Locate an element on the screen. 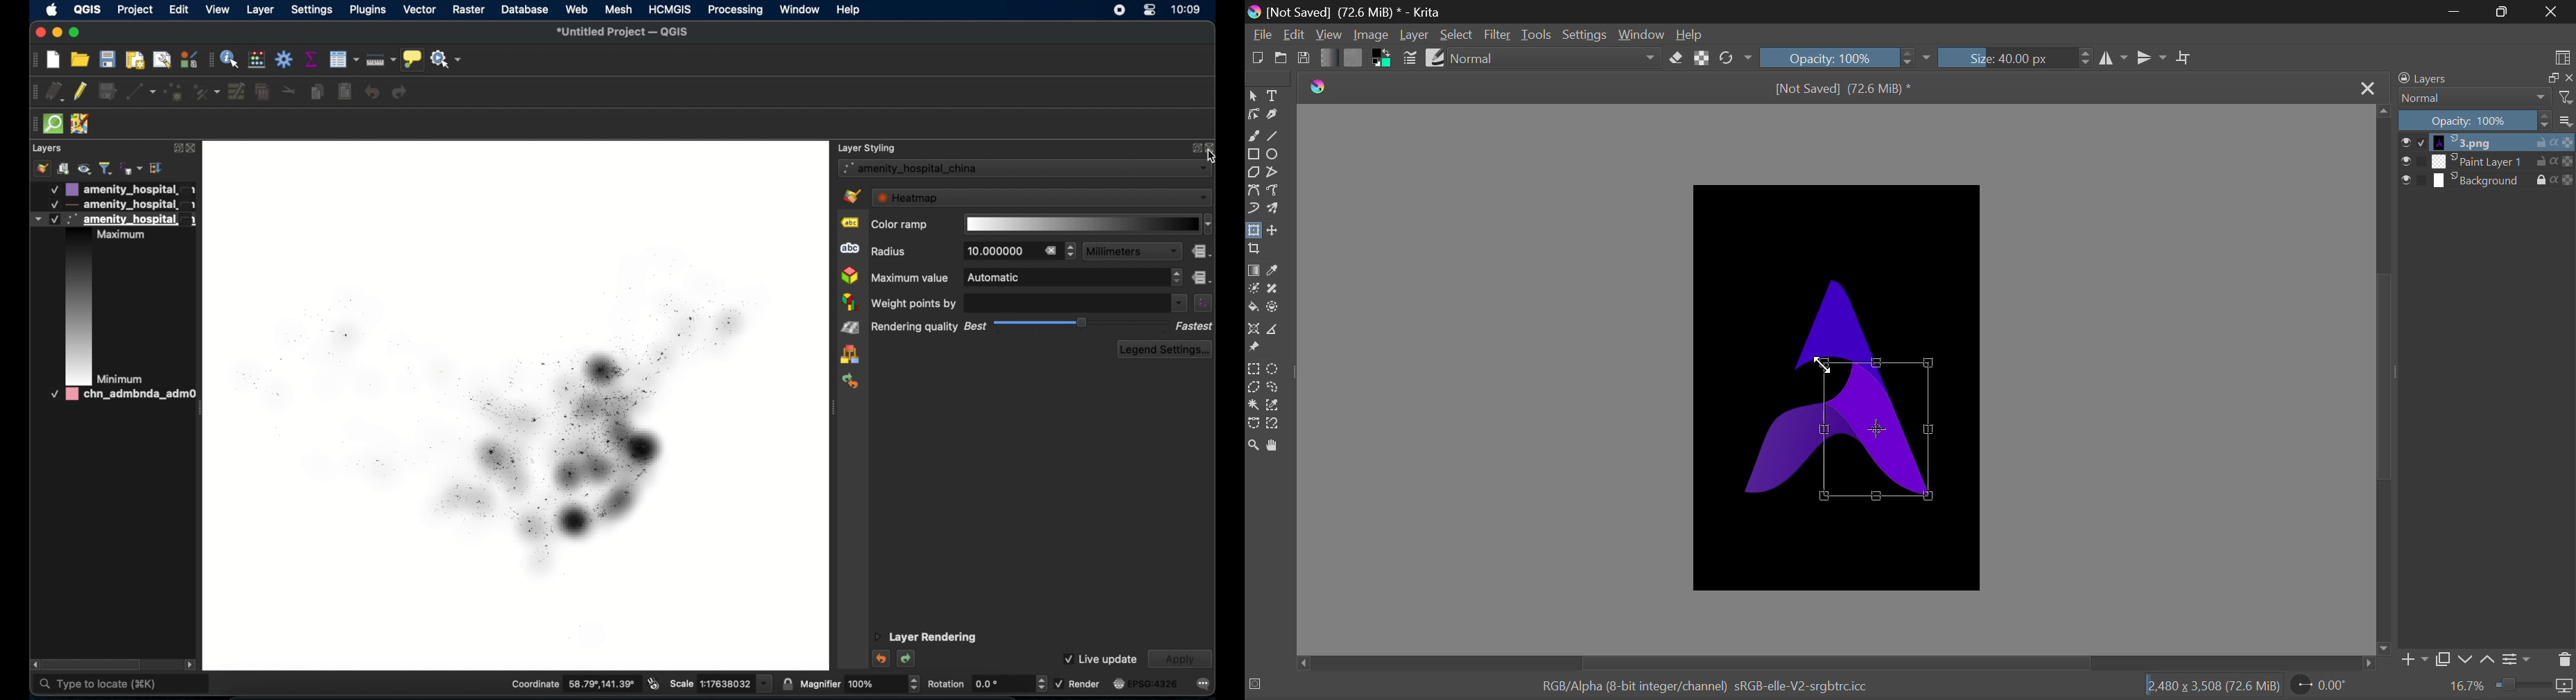 This screenshot has width=2576, height=700. shading renderer is located at coordinates (850, 327).